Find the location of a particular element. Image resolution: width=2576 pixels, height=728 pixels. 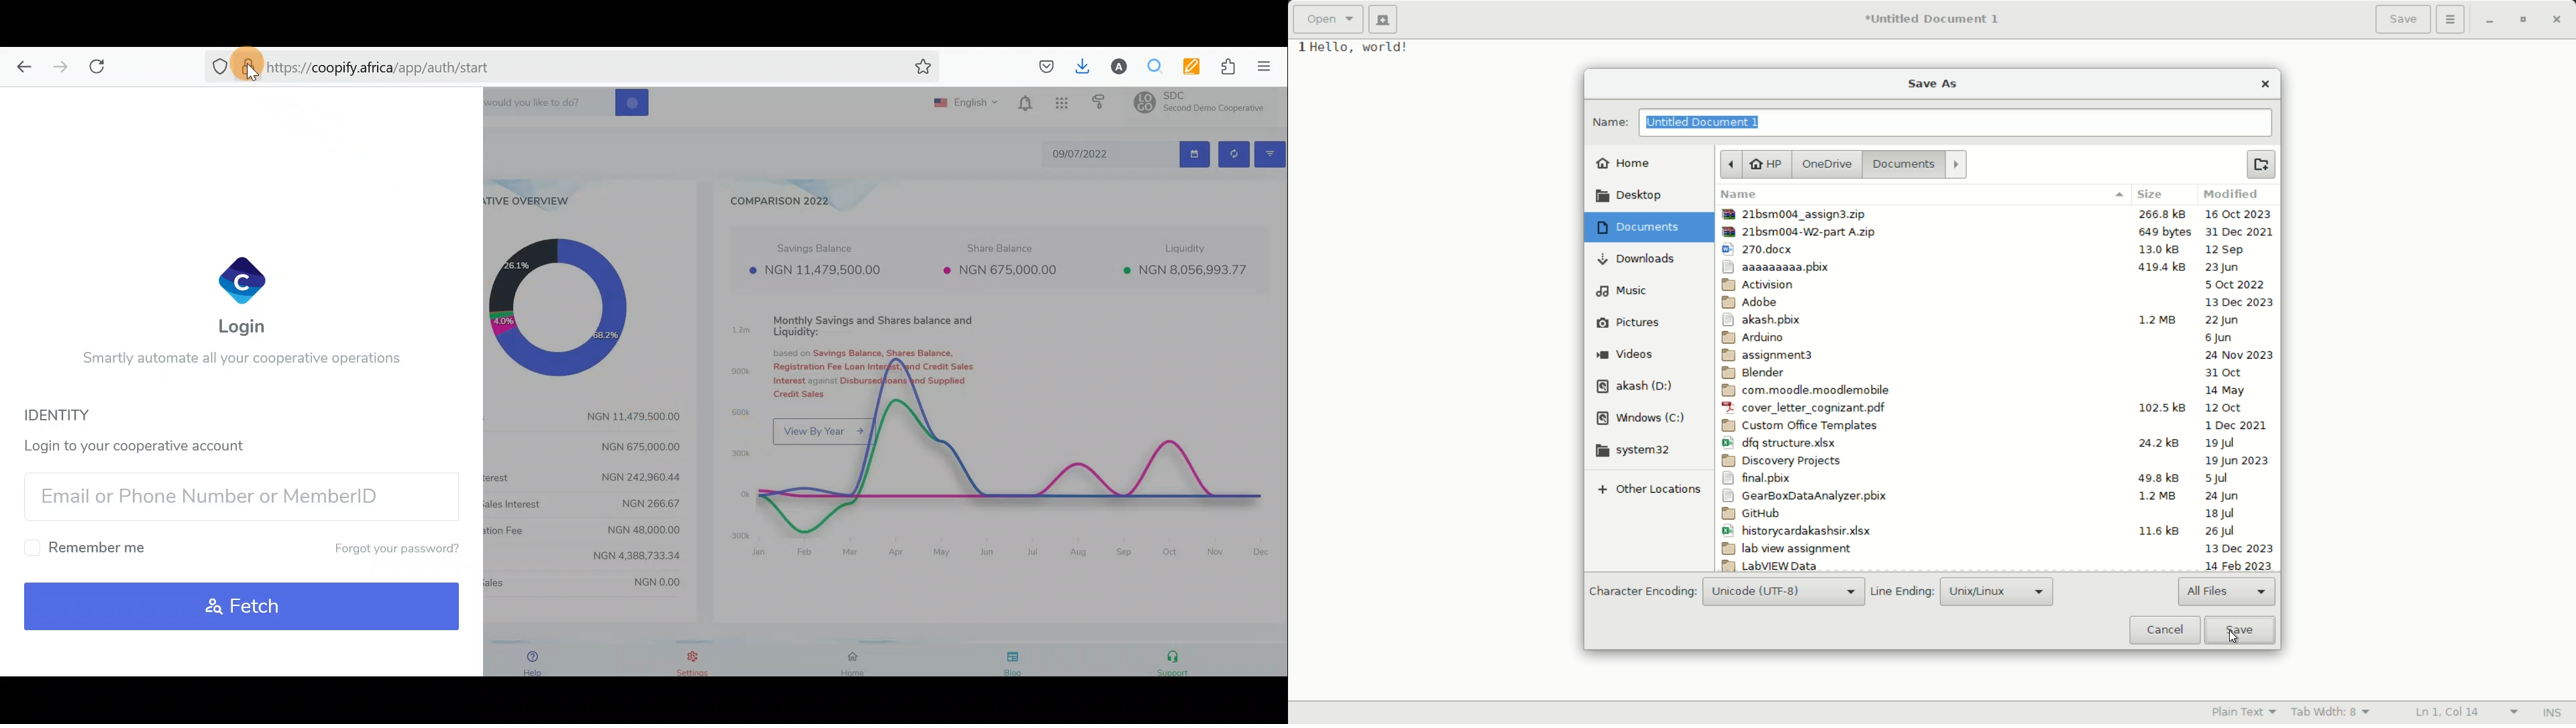

Add other locations is located at coordinates (1648, 489).